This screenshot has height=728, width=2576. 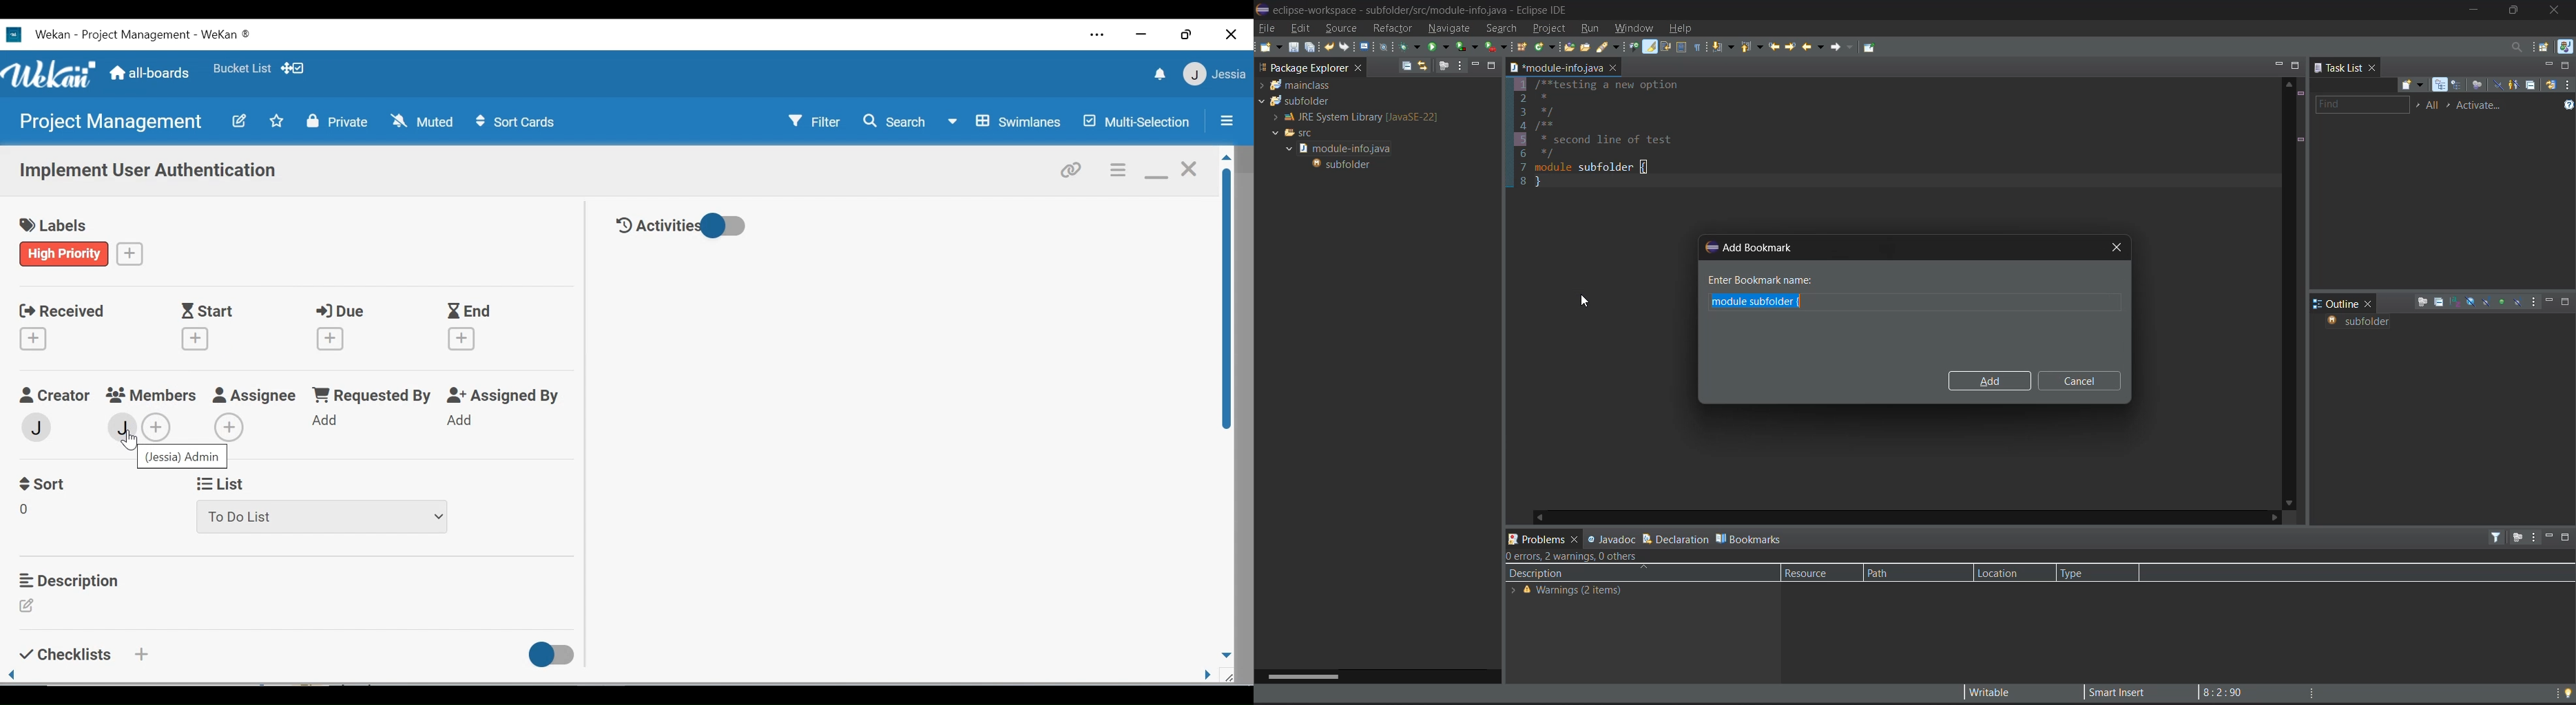 I want to click on window, so click(x=1637, y=28).